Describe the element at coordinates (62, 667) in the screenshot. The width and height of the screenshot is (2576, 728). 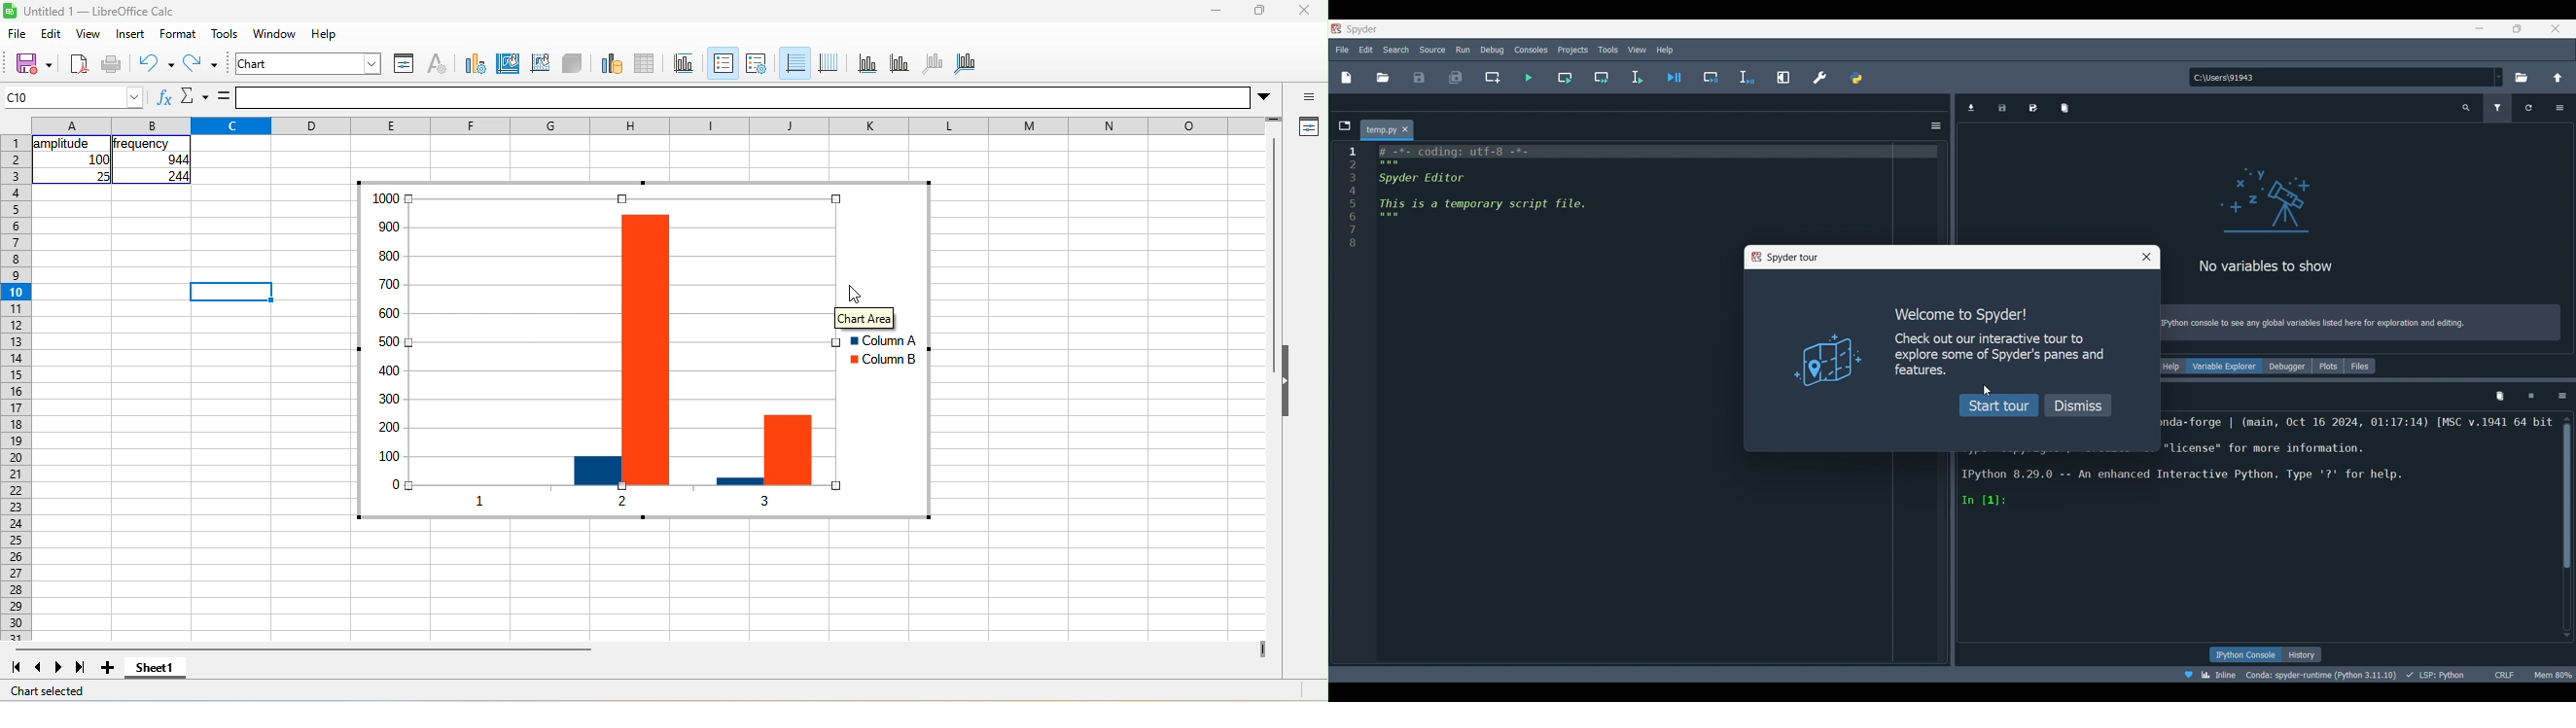
I see `next sheet` at that location.